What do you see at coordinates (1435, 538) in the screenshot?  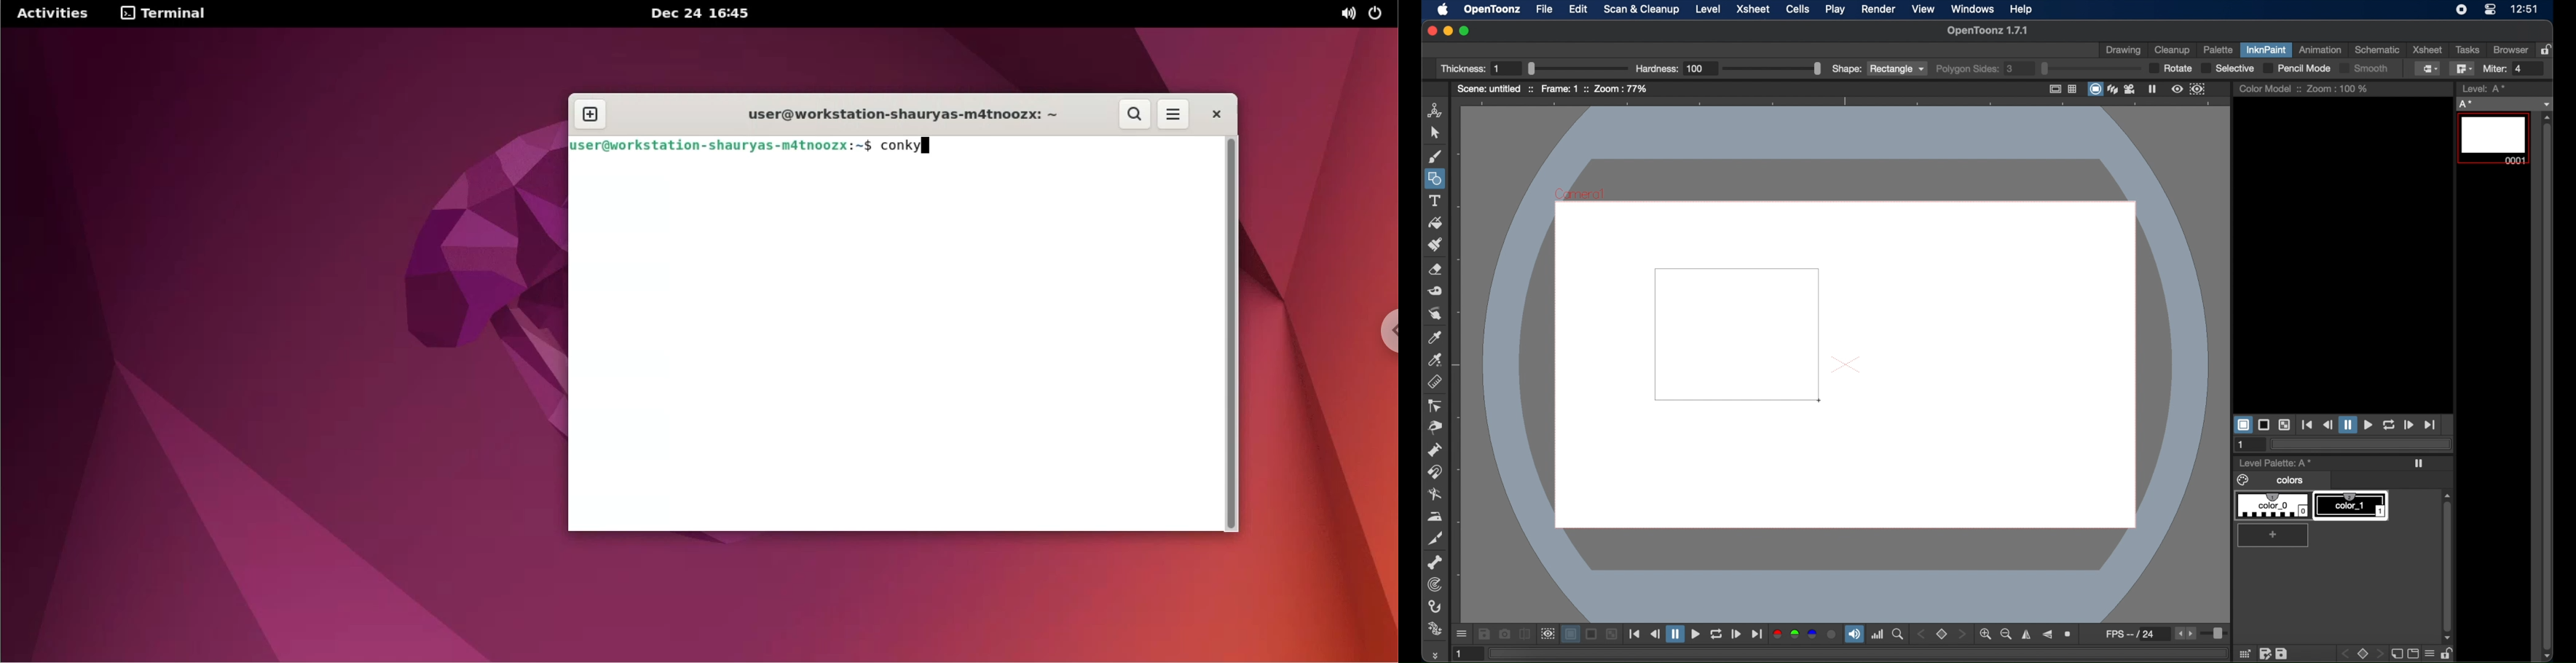 I see `cutter tool` at bounding box center [1435, 538].